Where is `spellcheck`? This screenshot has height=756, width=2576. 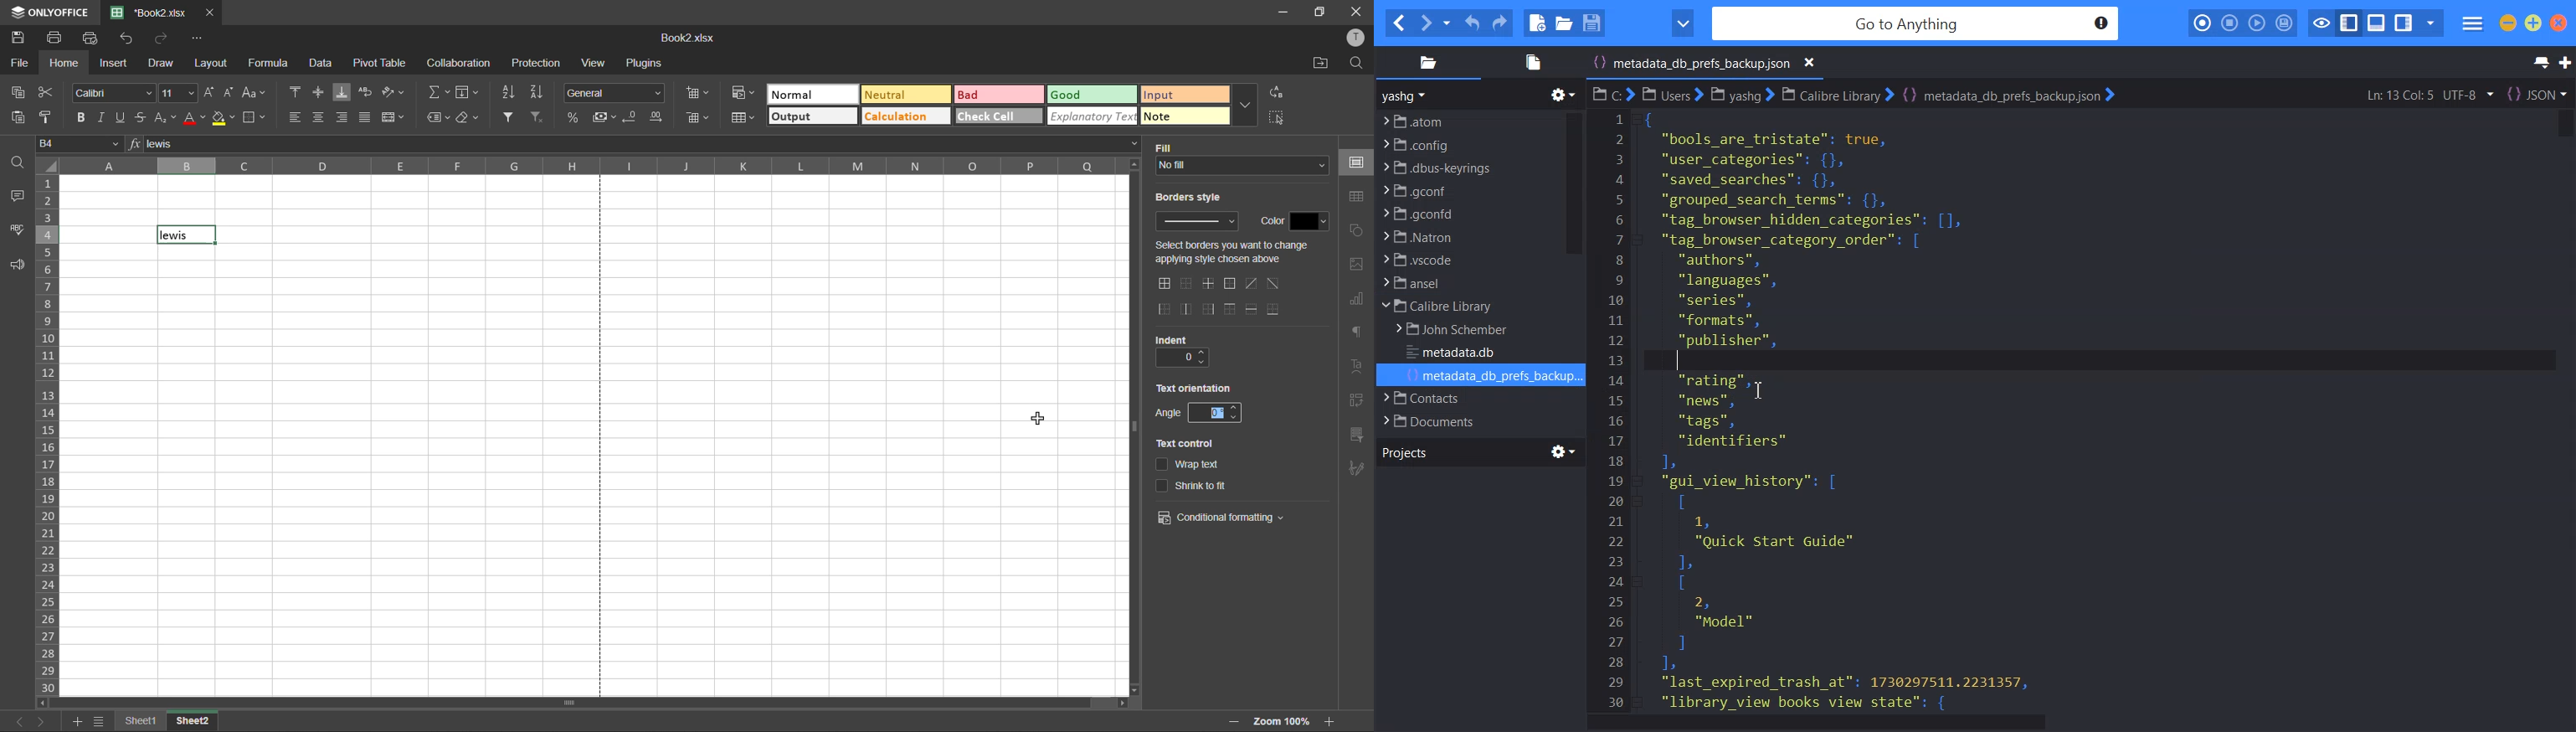 spellcheck is located at coordinates (17, 229).